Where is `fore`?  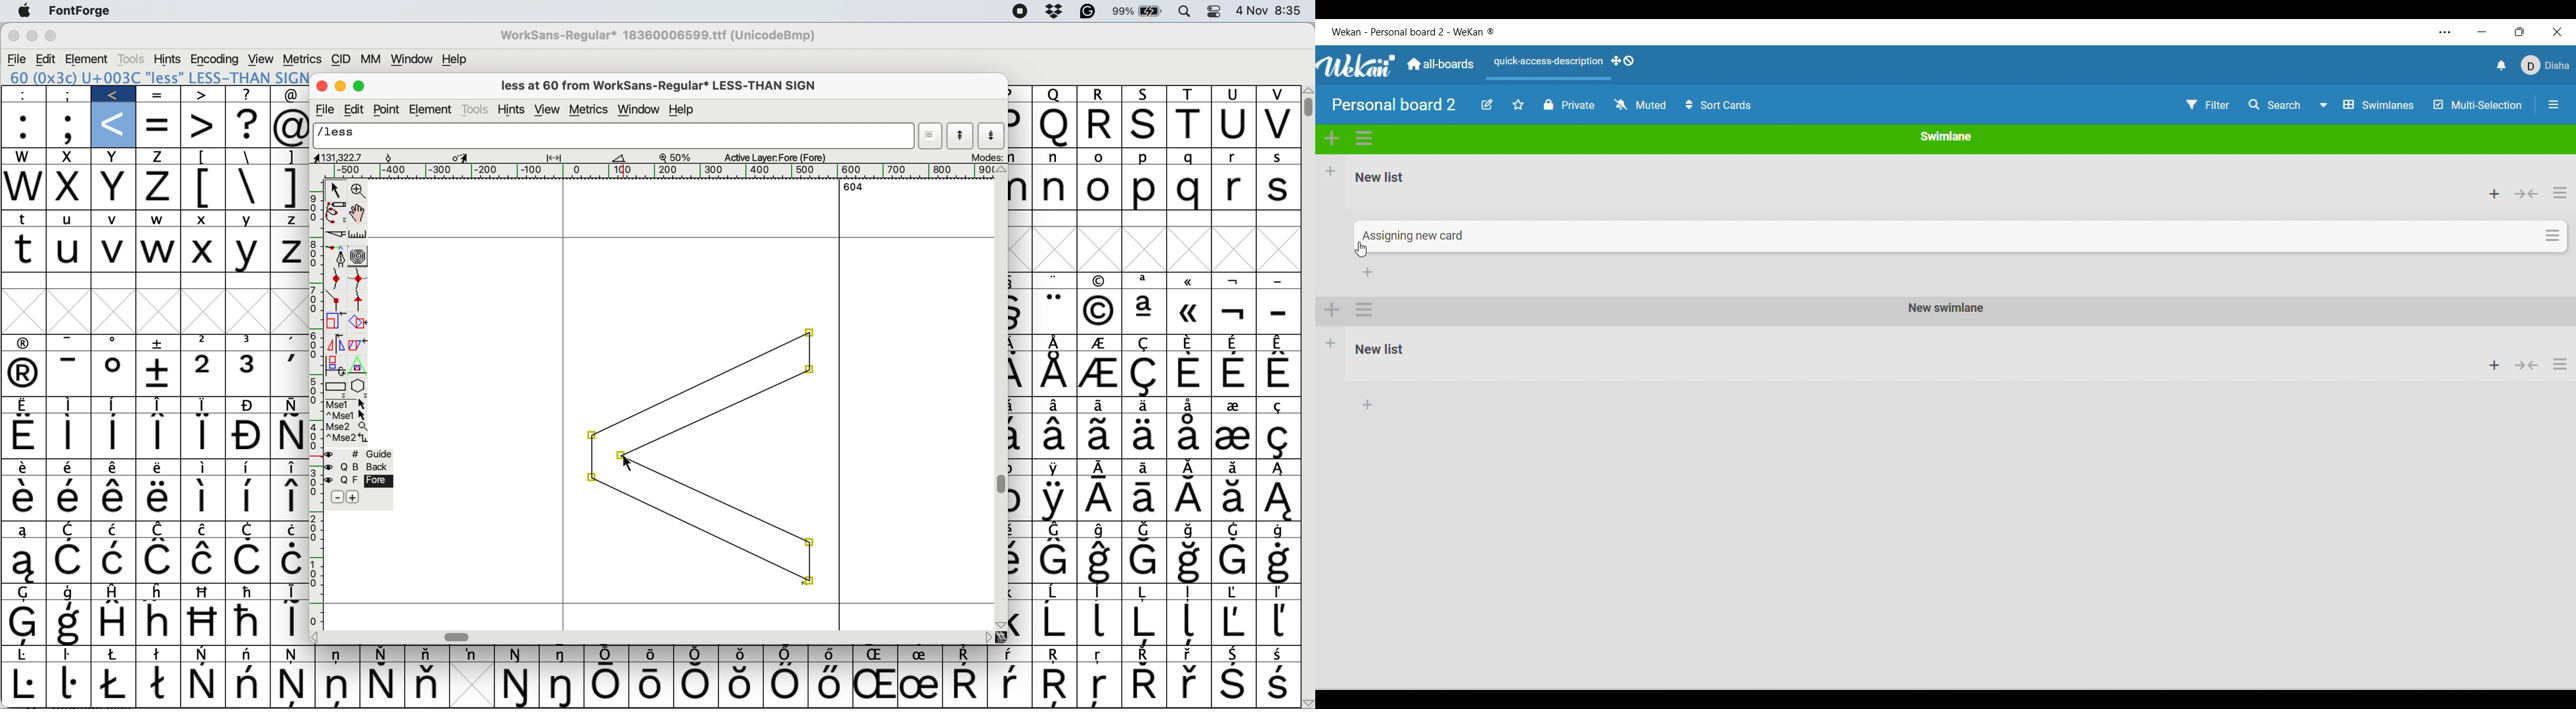 fore is located at coordinates (359, 481).